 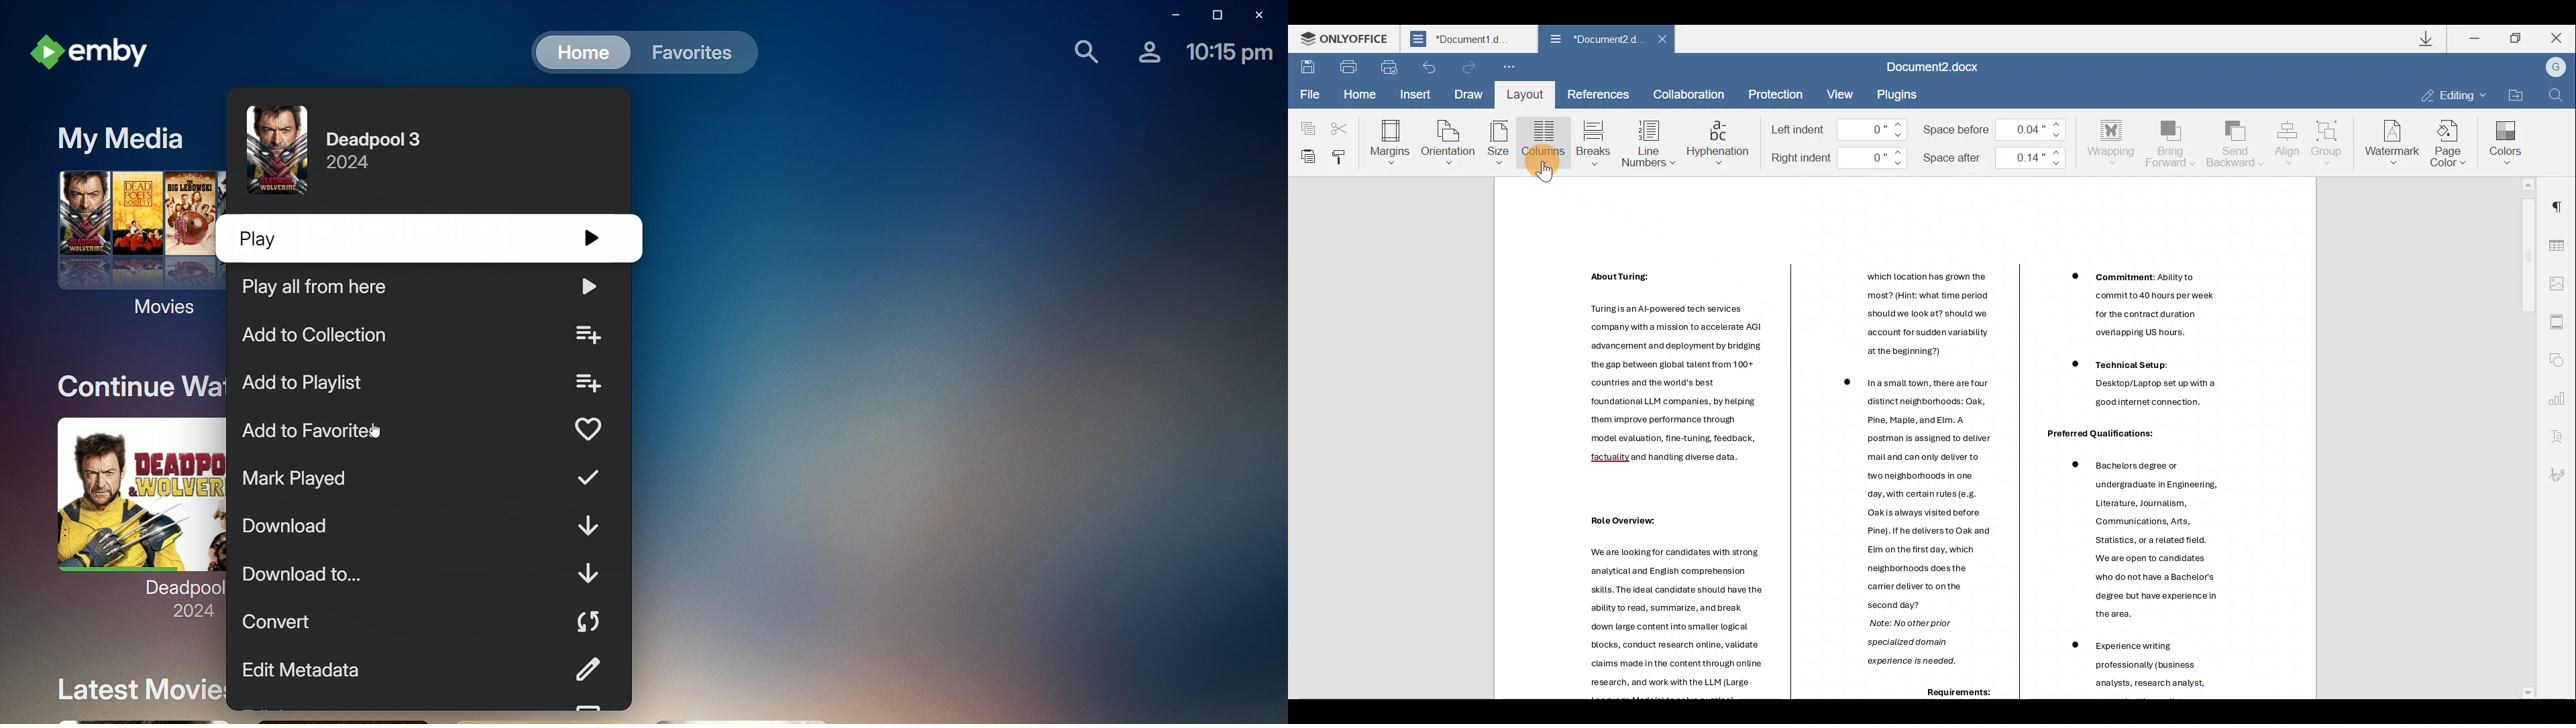 What do you see at coordinates (1648, 142) in the screenshot?
I see `Line numbers` at bounding box center [1648, 142].